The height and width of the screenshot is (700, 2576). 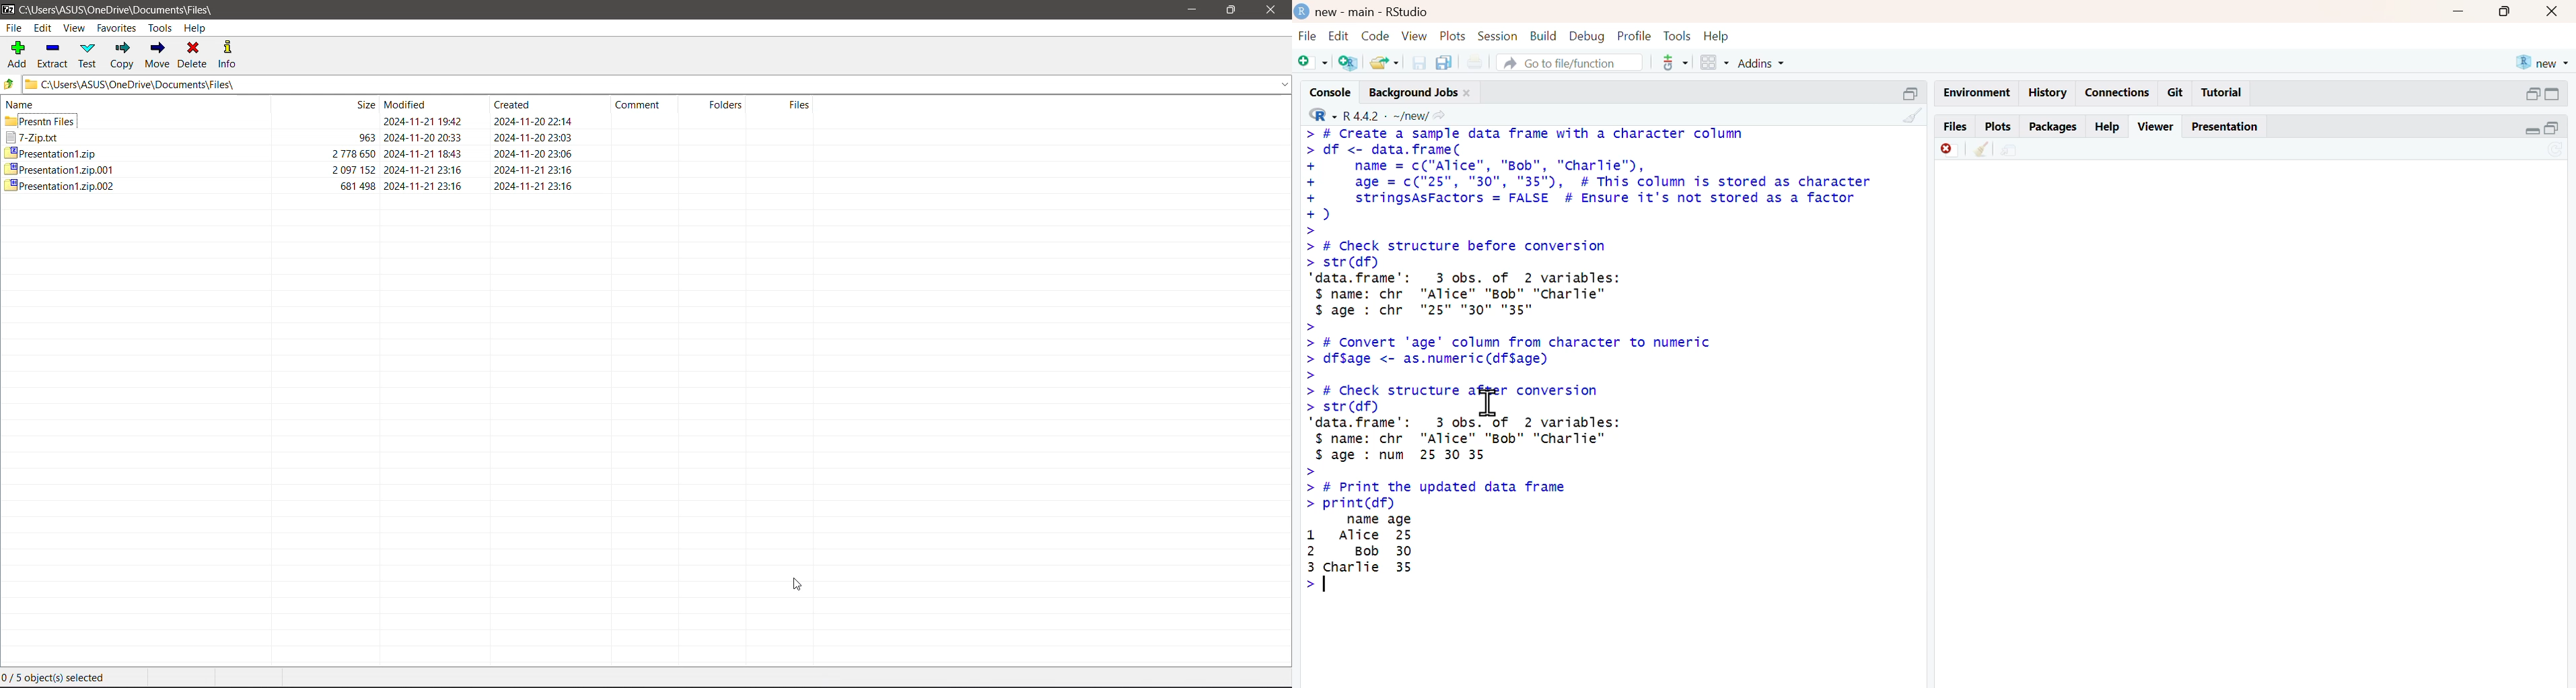 I want to click on plots, so click(x=1453, y=36).